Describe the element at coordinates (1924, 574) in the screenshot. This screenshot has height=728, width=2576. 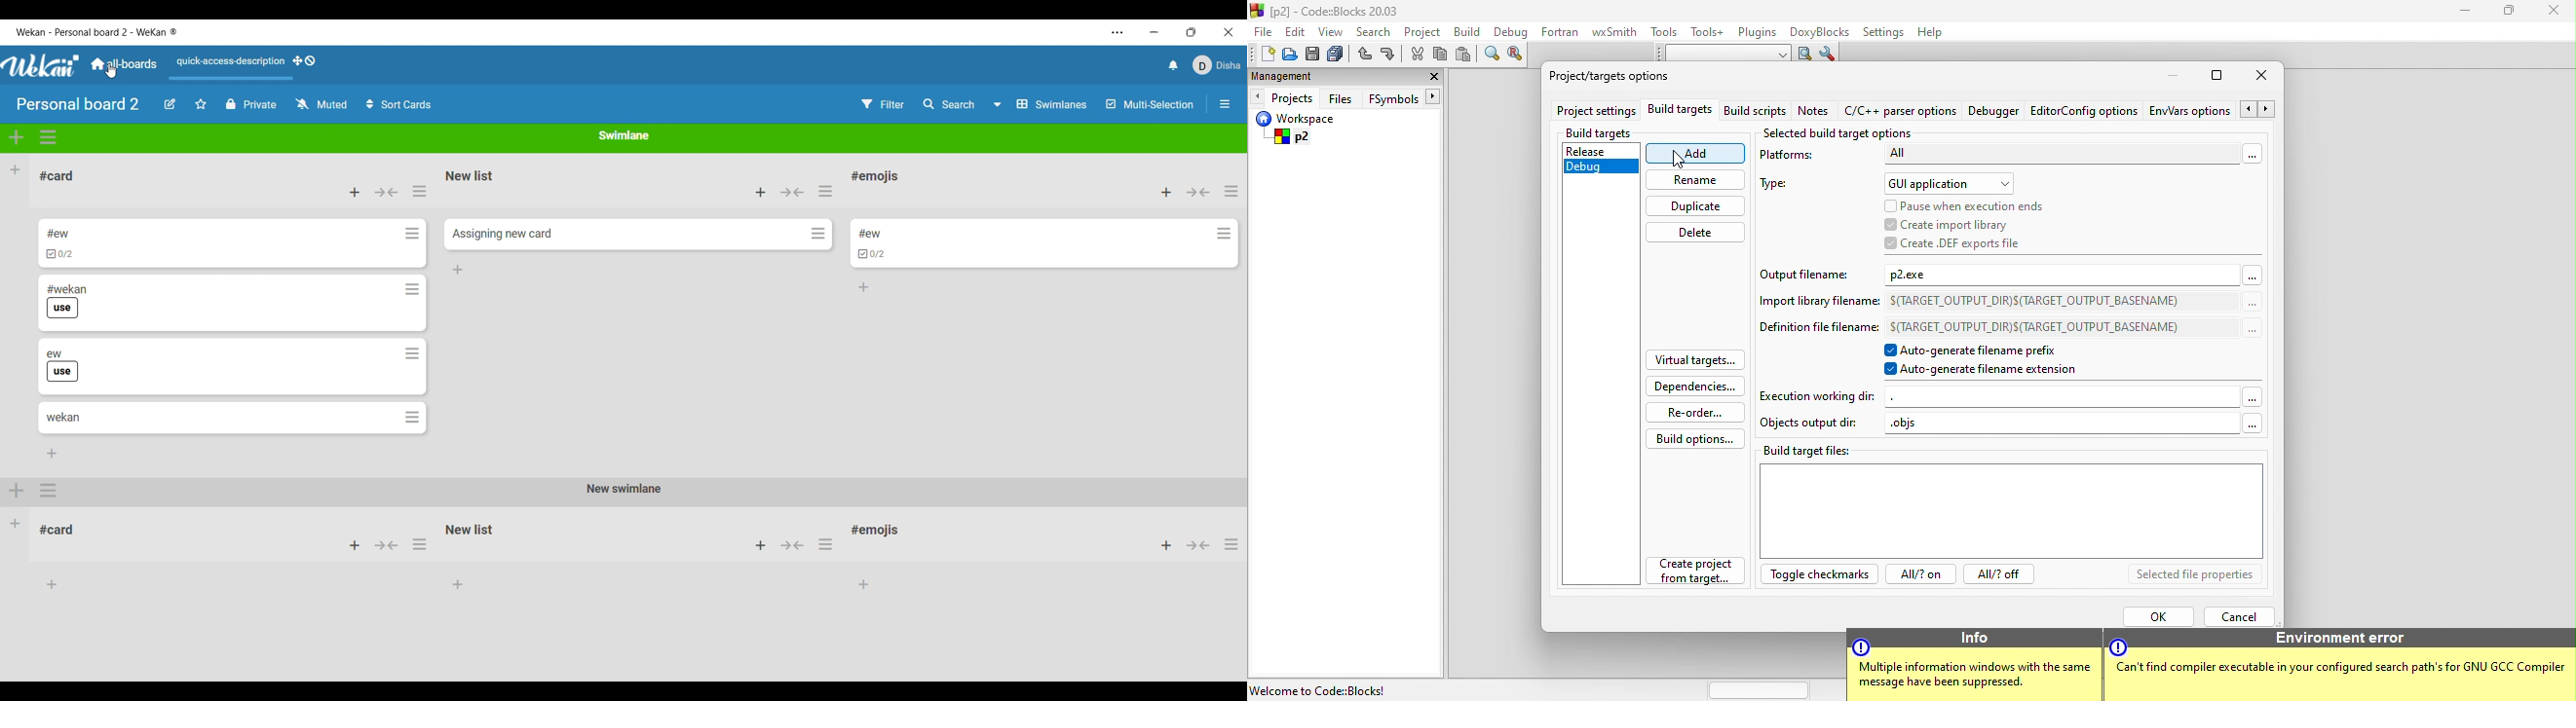
I see `all? on` at that location.